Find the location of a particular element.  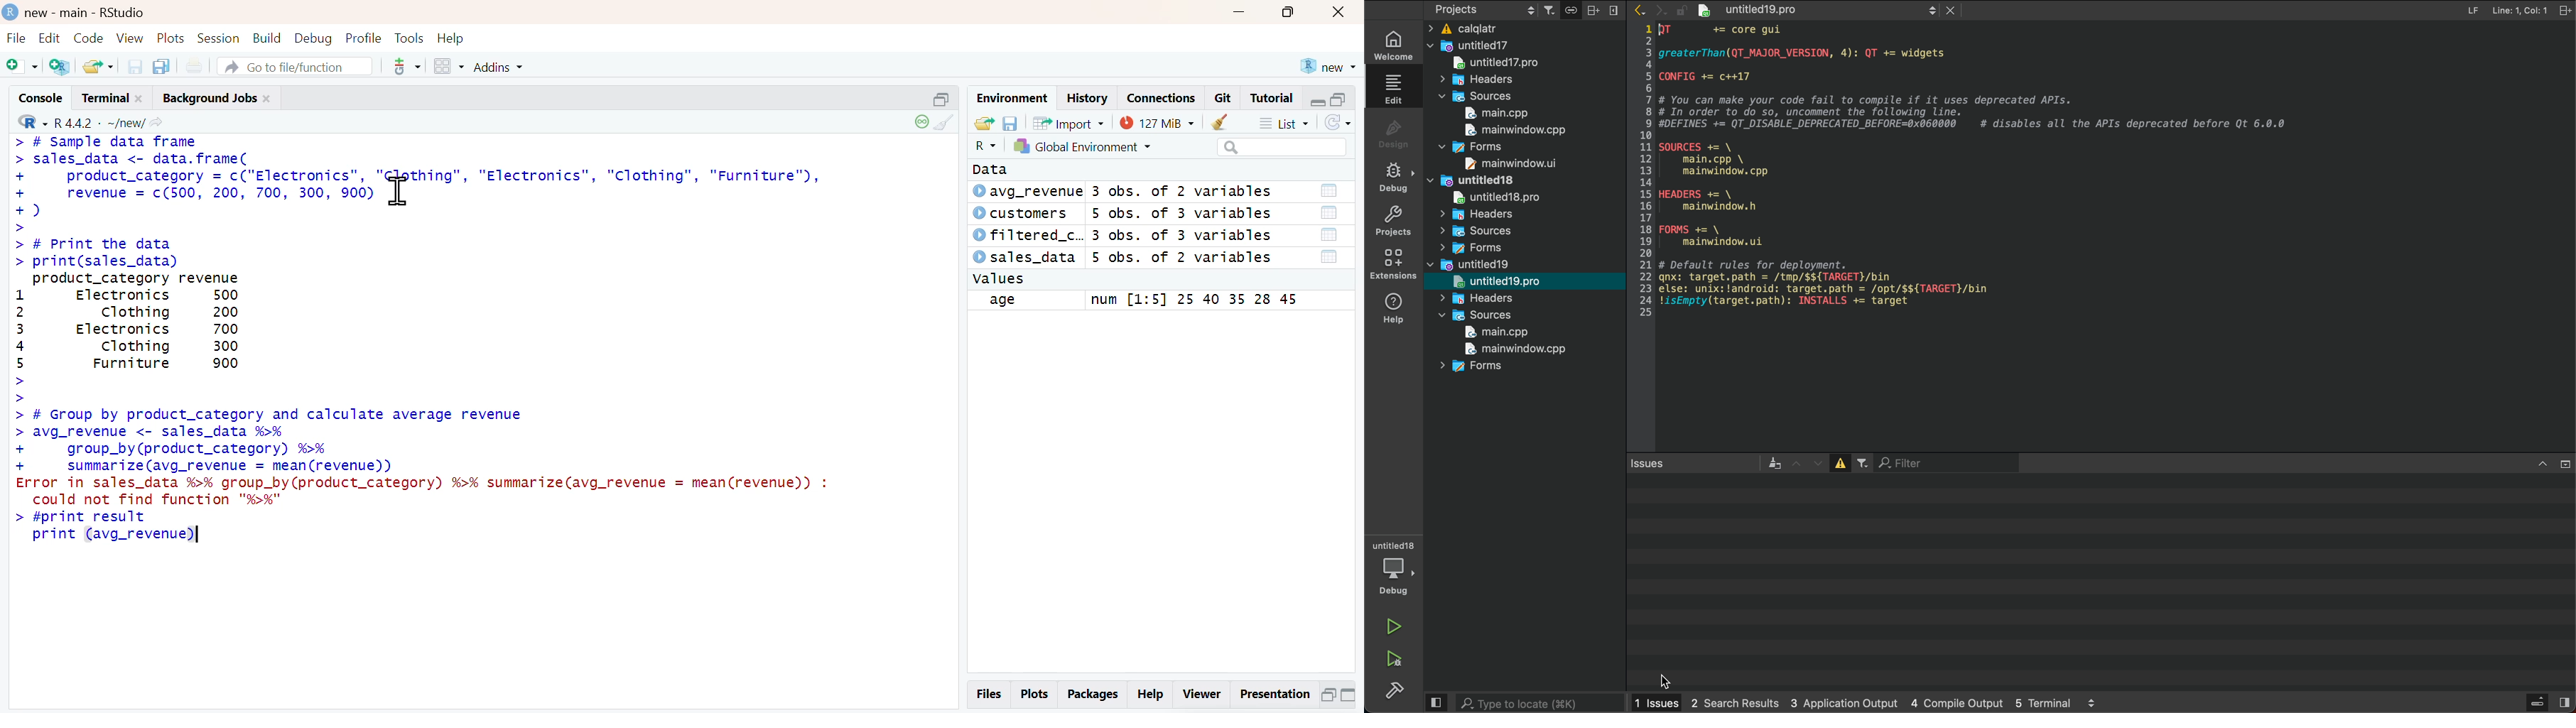

file tabs is located at coordinates (1812, 9).